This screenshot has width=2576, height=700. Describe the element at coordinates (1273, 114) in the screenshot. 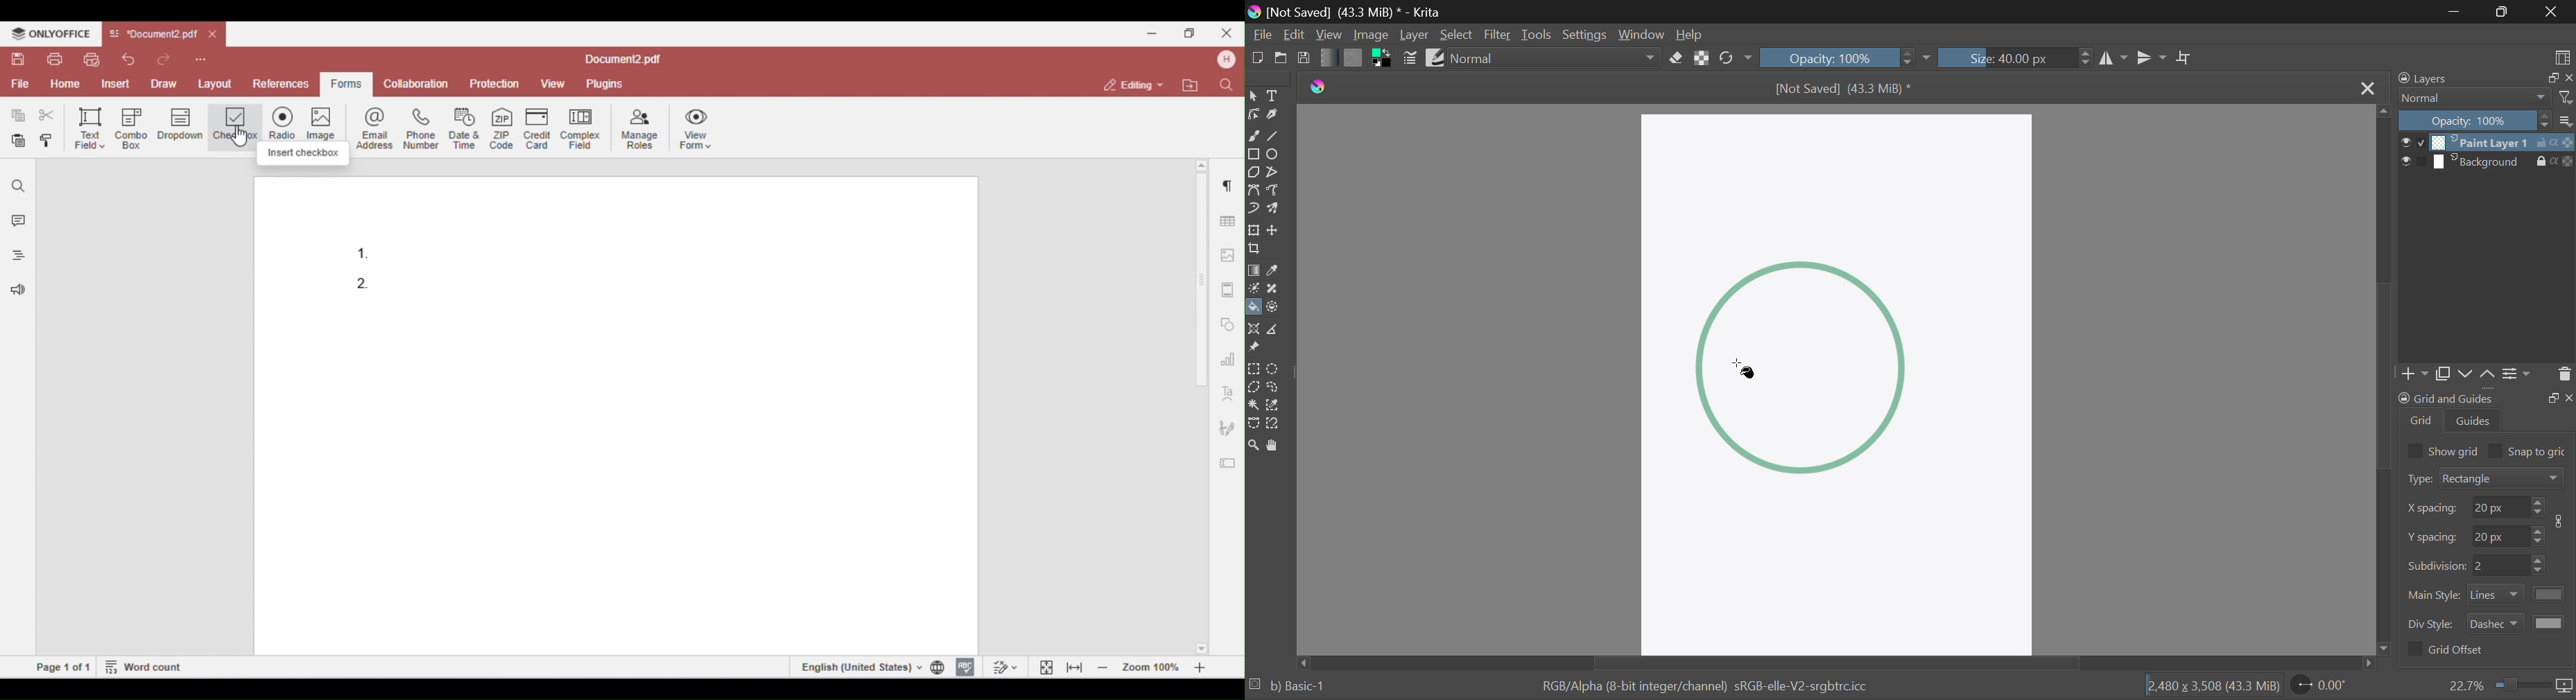

I see `Calligraphic Tool` at that location.